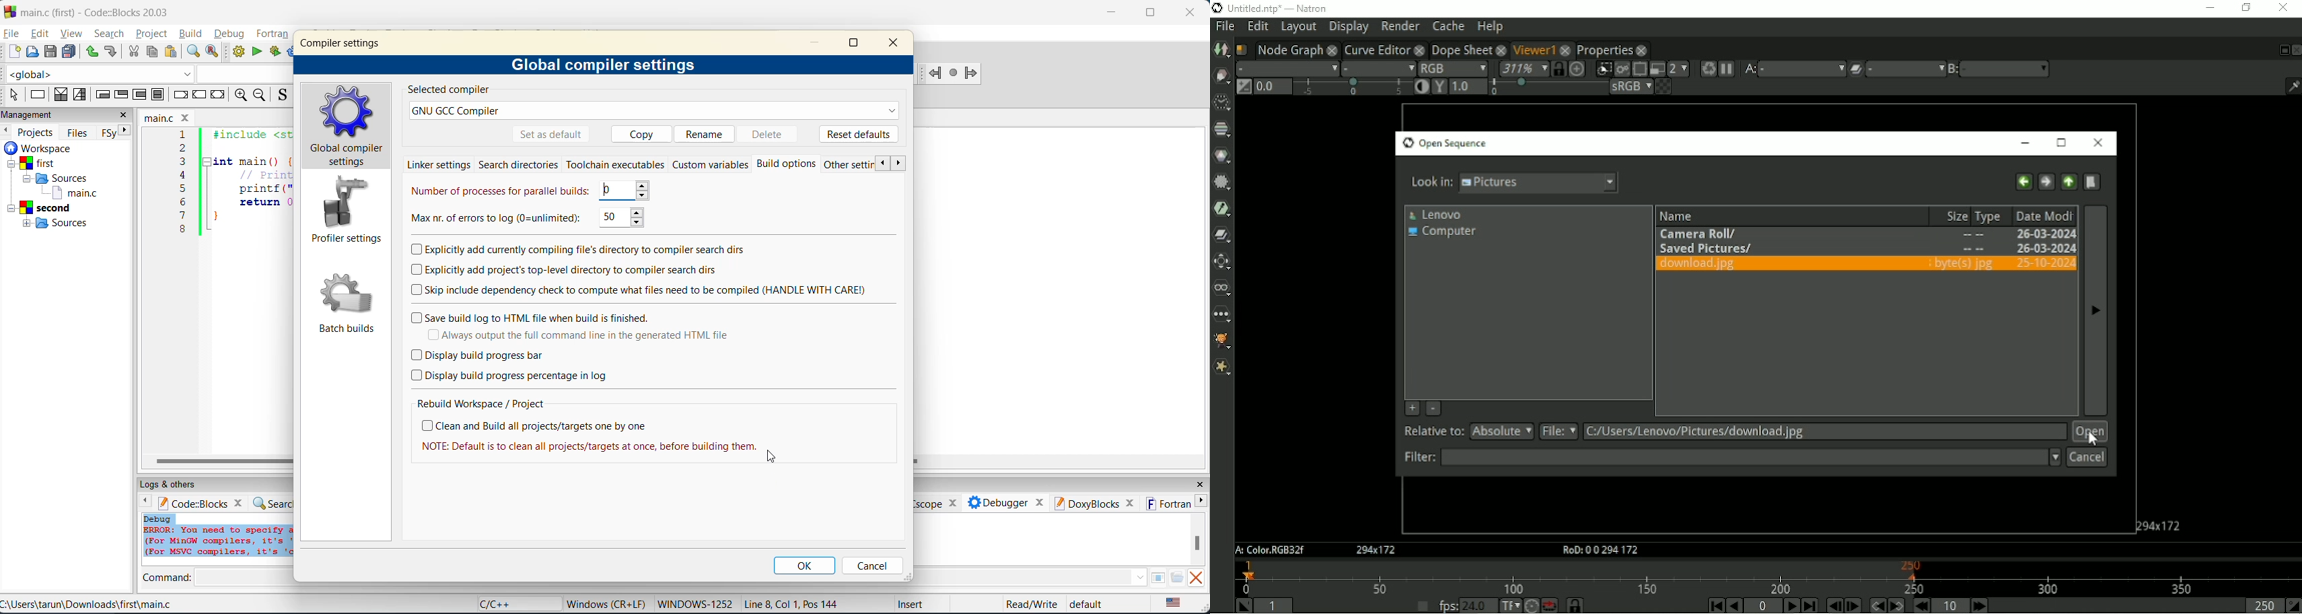 This screenshot has height=616, width=2324. Describe the element at coordinates (134, 52) in the screenshot. I see `cut` at that location.